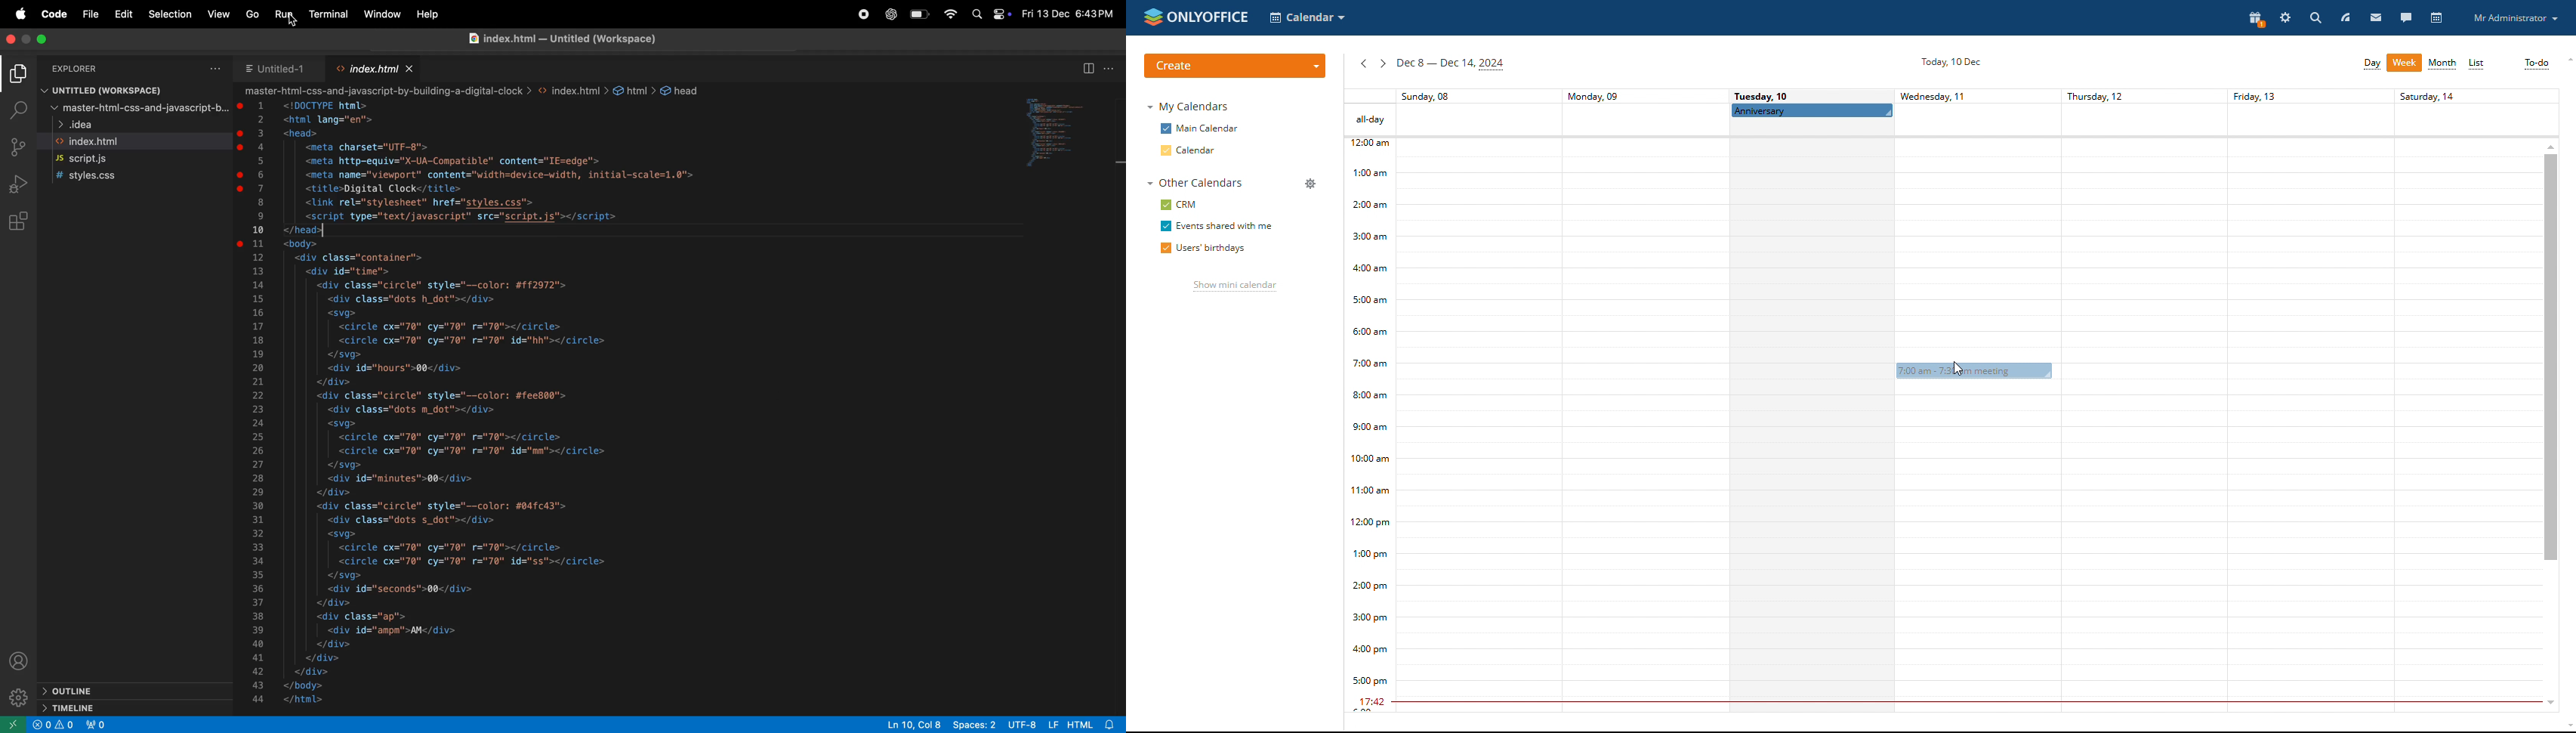 The image size is (2576, 756). I want to click on users' birthdays, so click(1202, 249).